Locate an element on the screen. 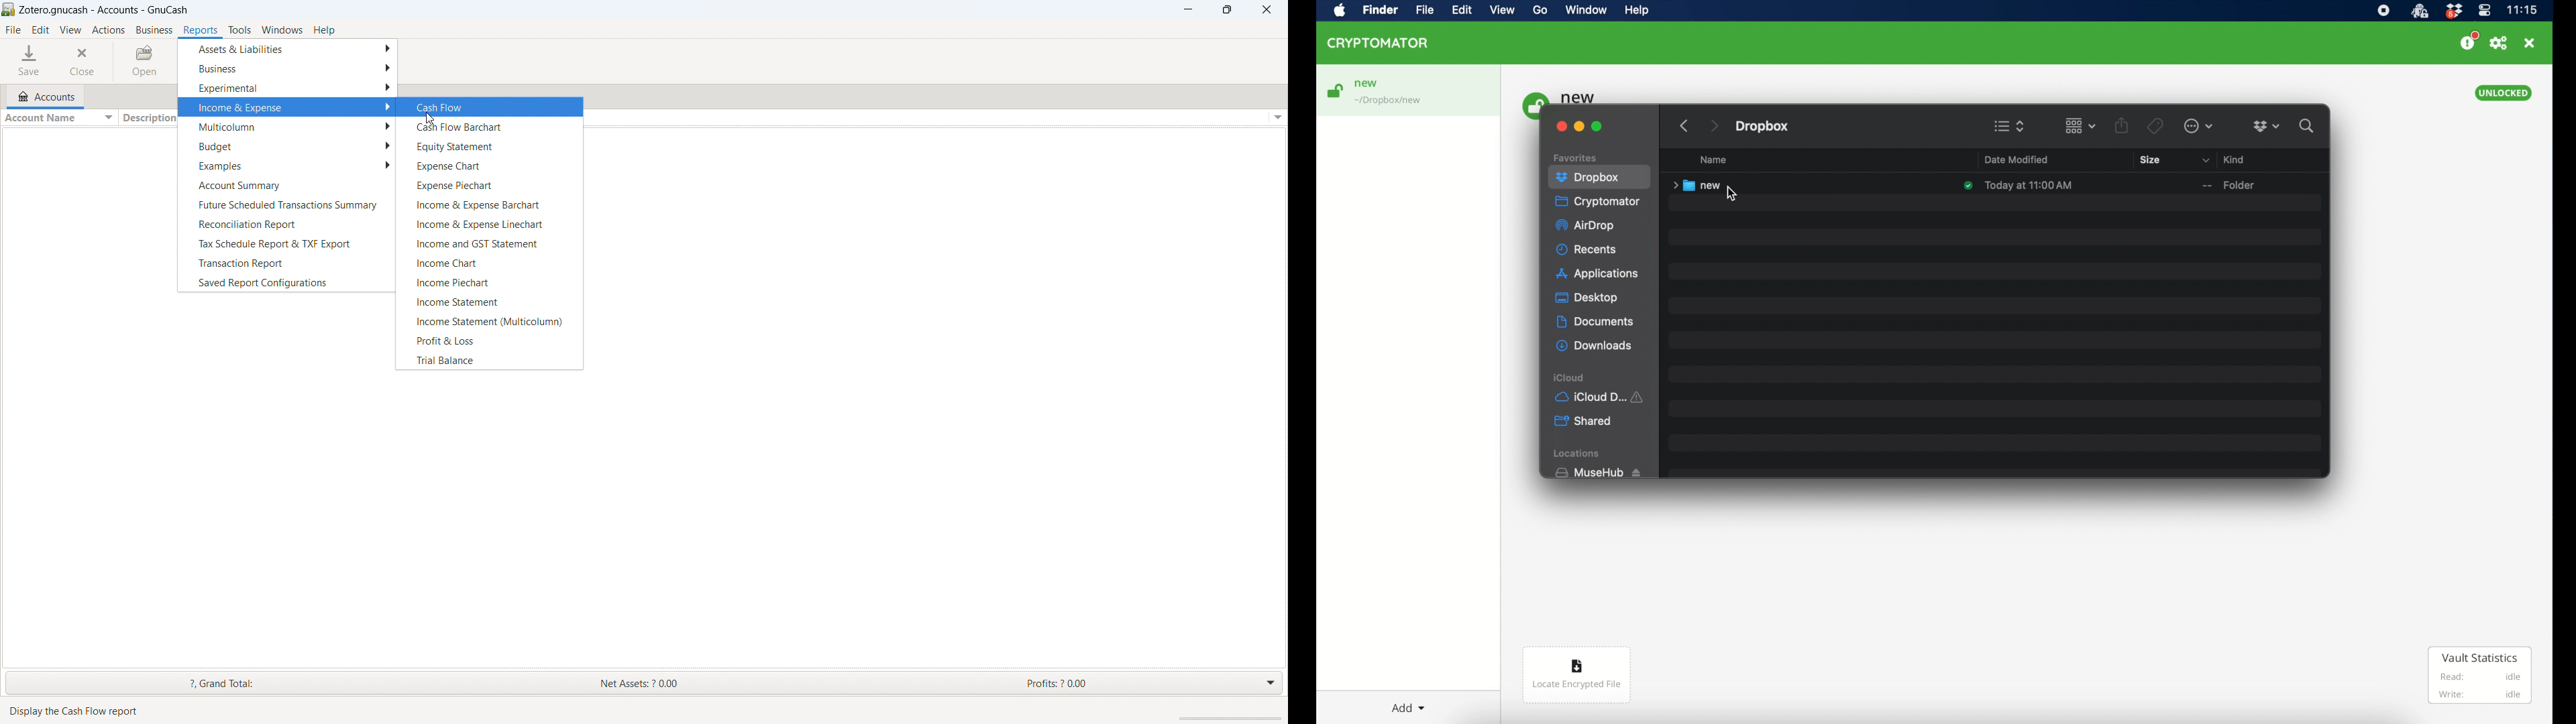  sort by description is located at coordinates (148, 119).